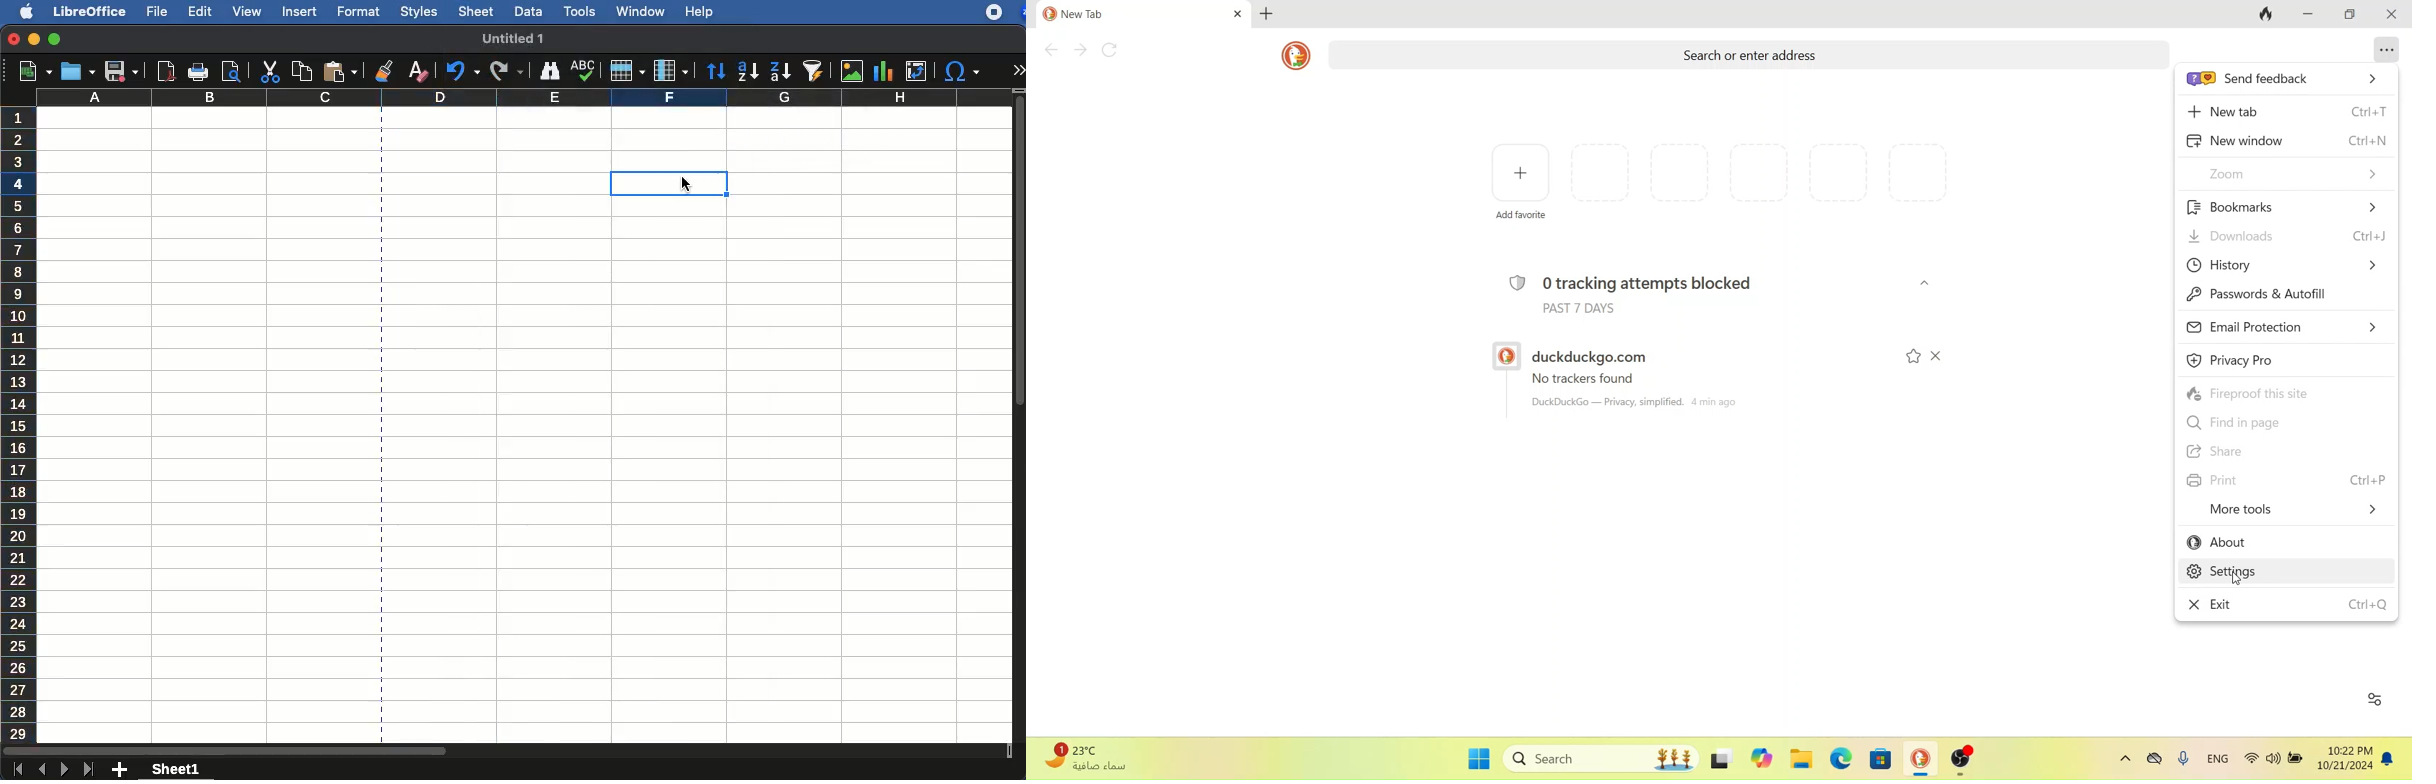 Image resolution: width=2436 pixels, height=784 pixels. Describe the element at coordinates (43, 770) in the screenshot. I see `previous sheet` at that location.